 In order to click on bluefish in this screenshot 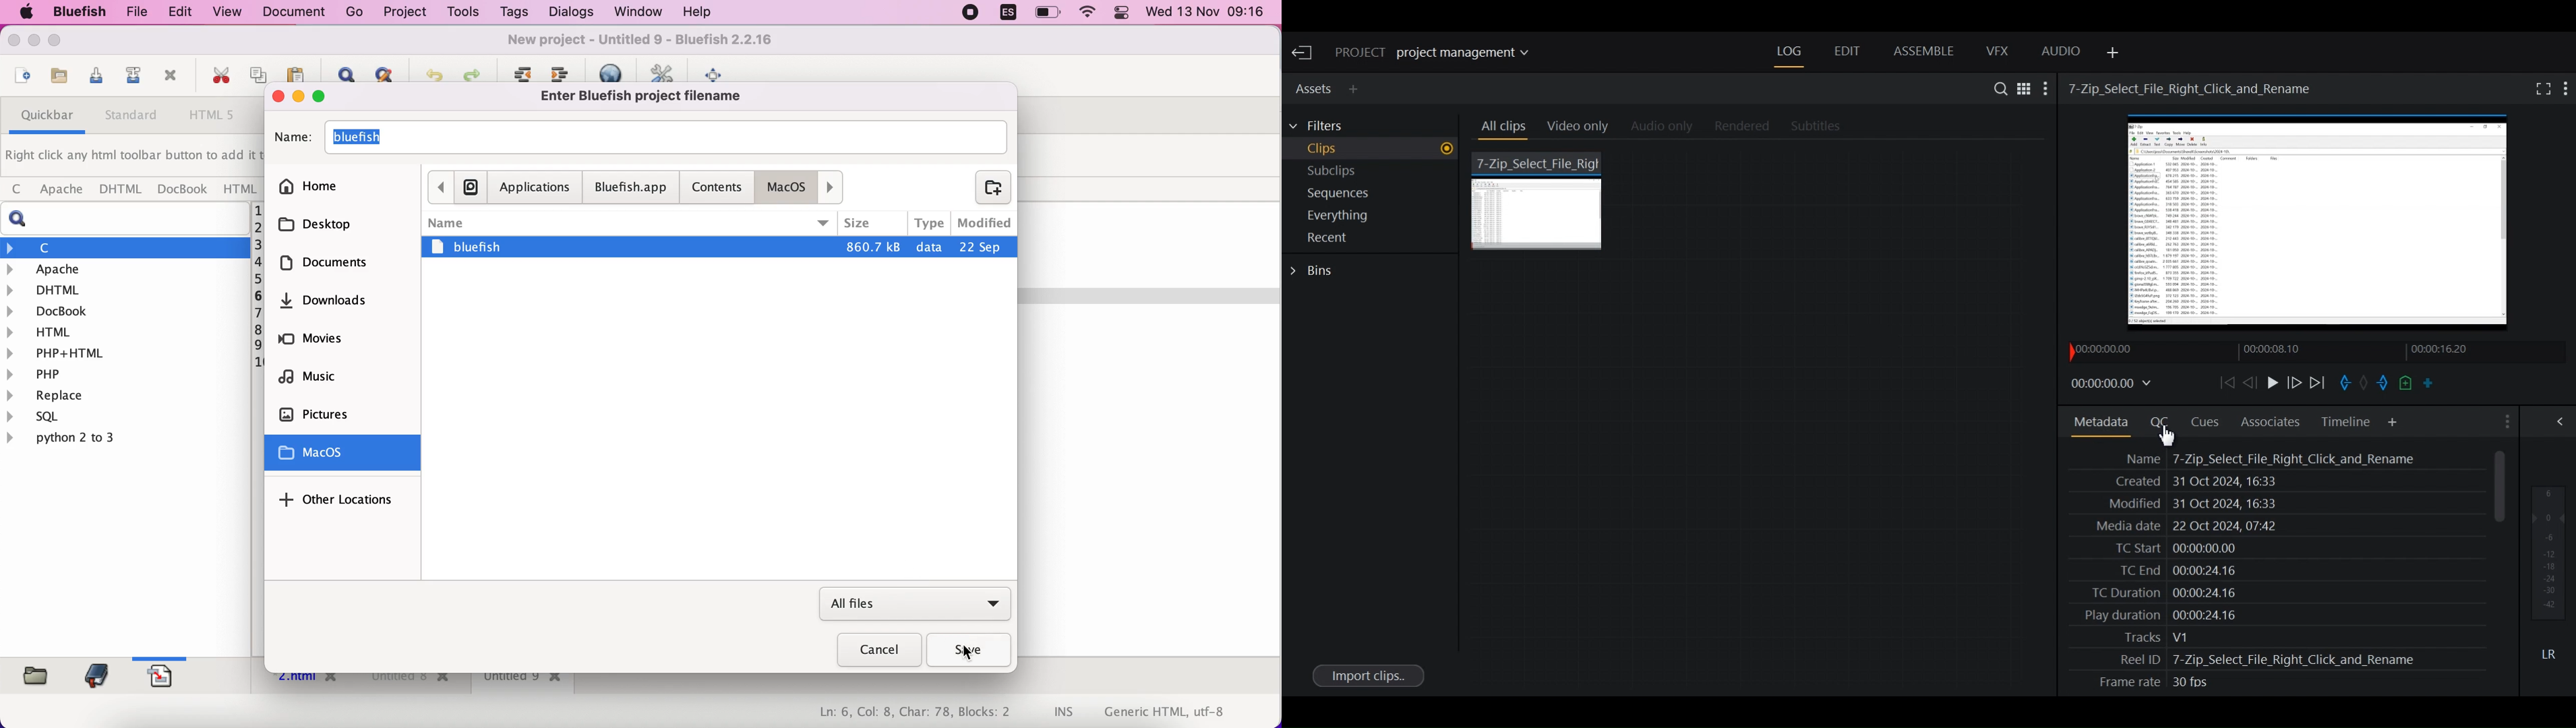, I will do `click(75, 12)`.